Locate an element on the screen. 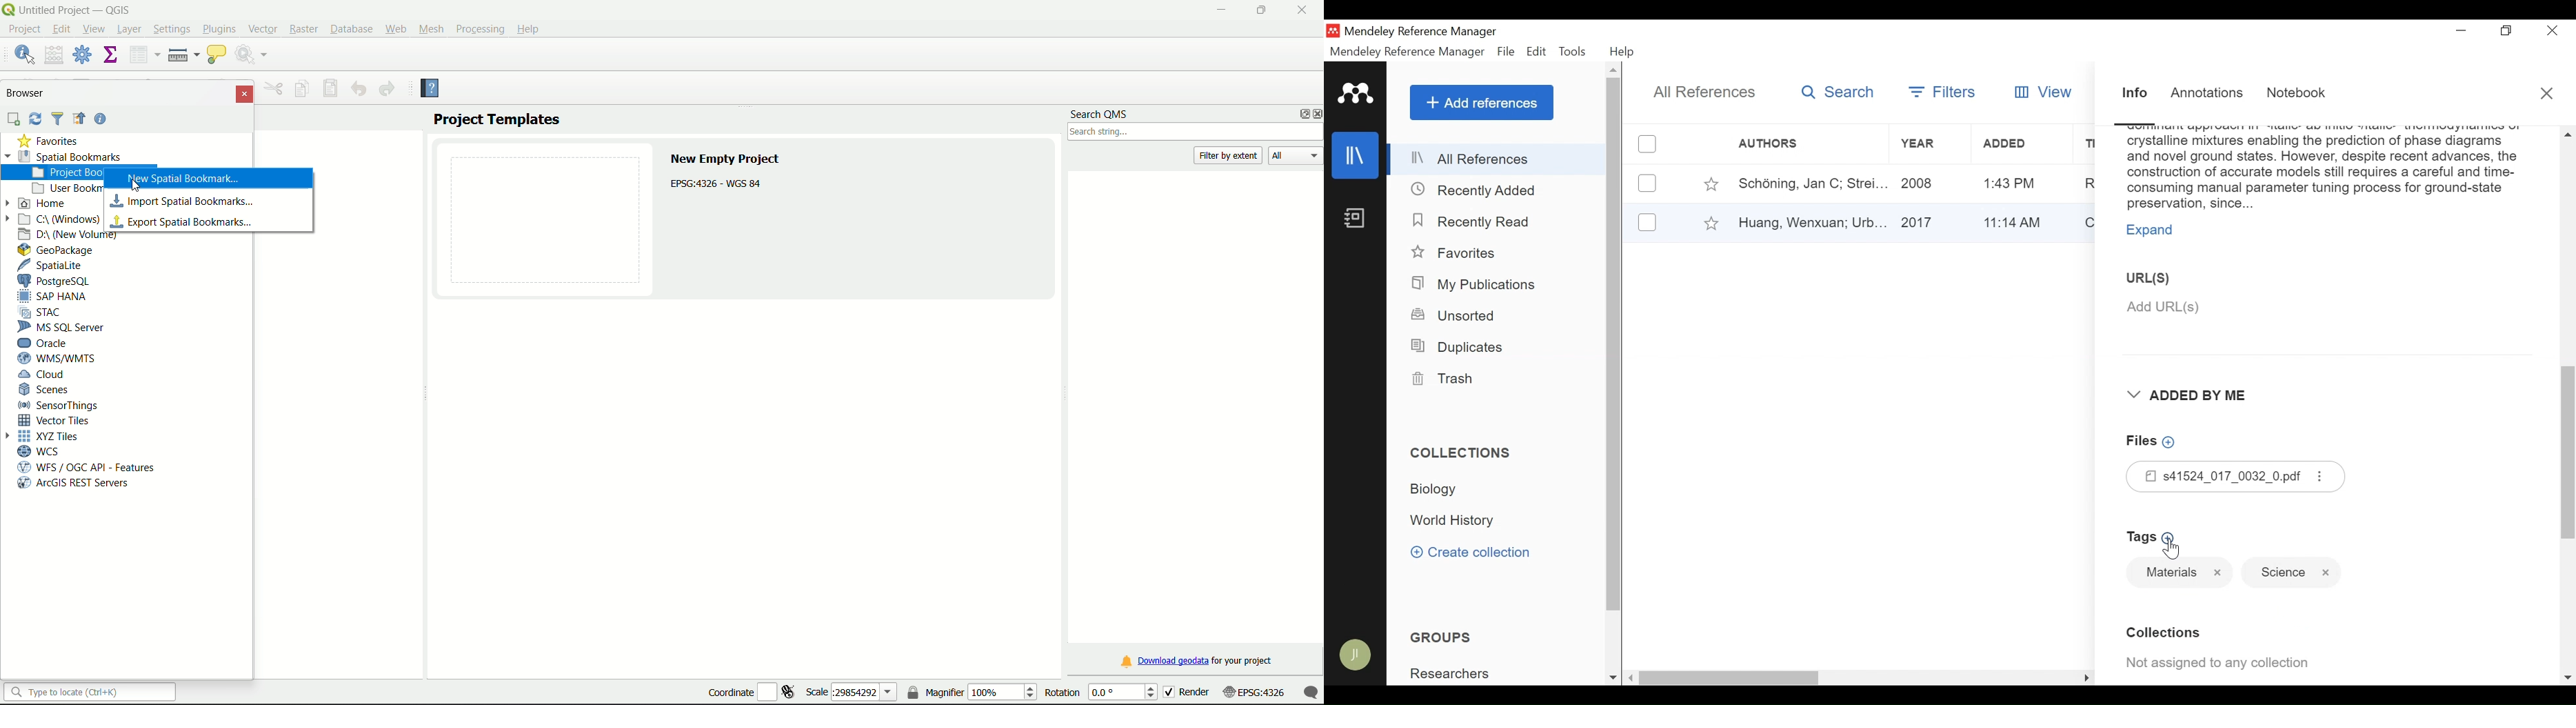 This screenshot has width=2576, height=728. Tag name is located at coordinates (2293, 572).